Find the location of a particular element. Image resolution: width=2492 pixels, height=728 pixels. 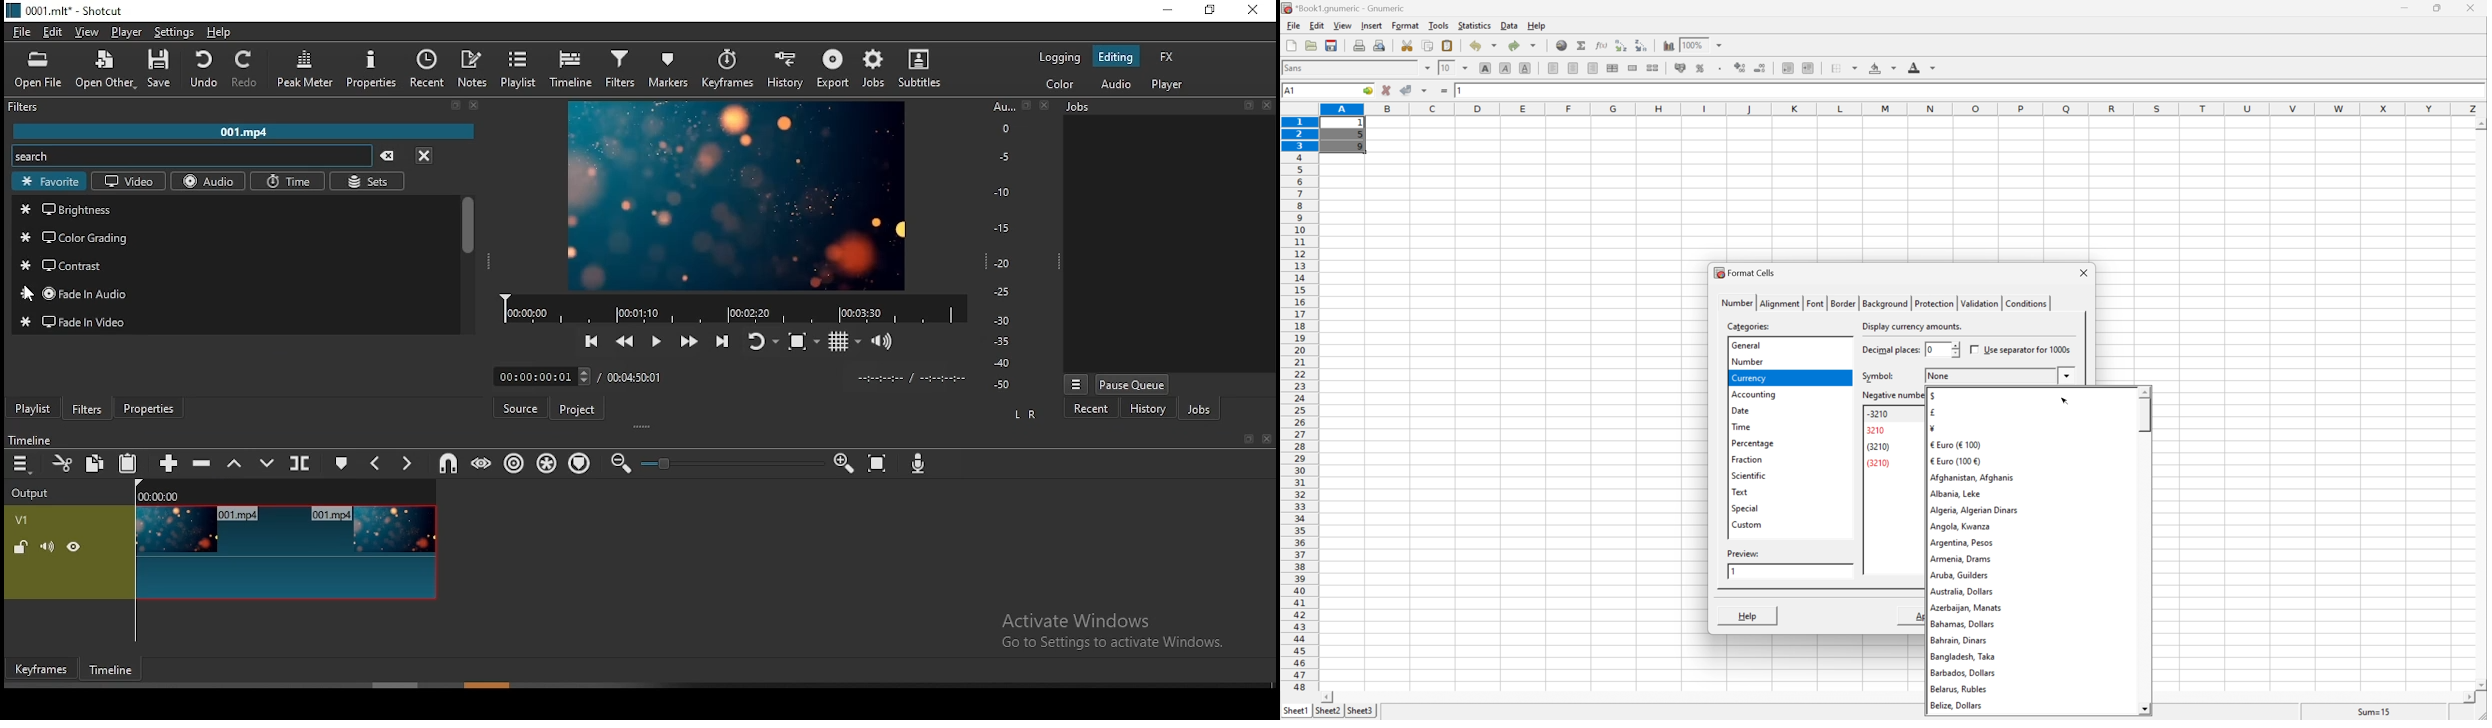

split at playhead is located at coordinates (300, 464).